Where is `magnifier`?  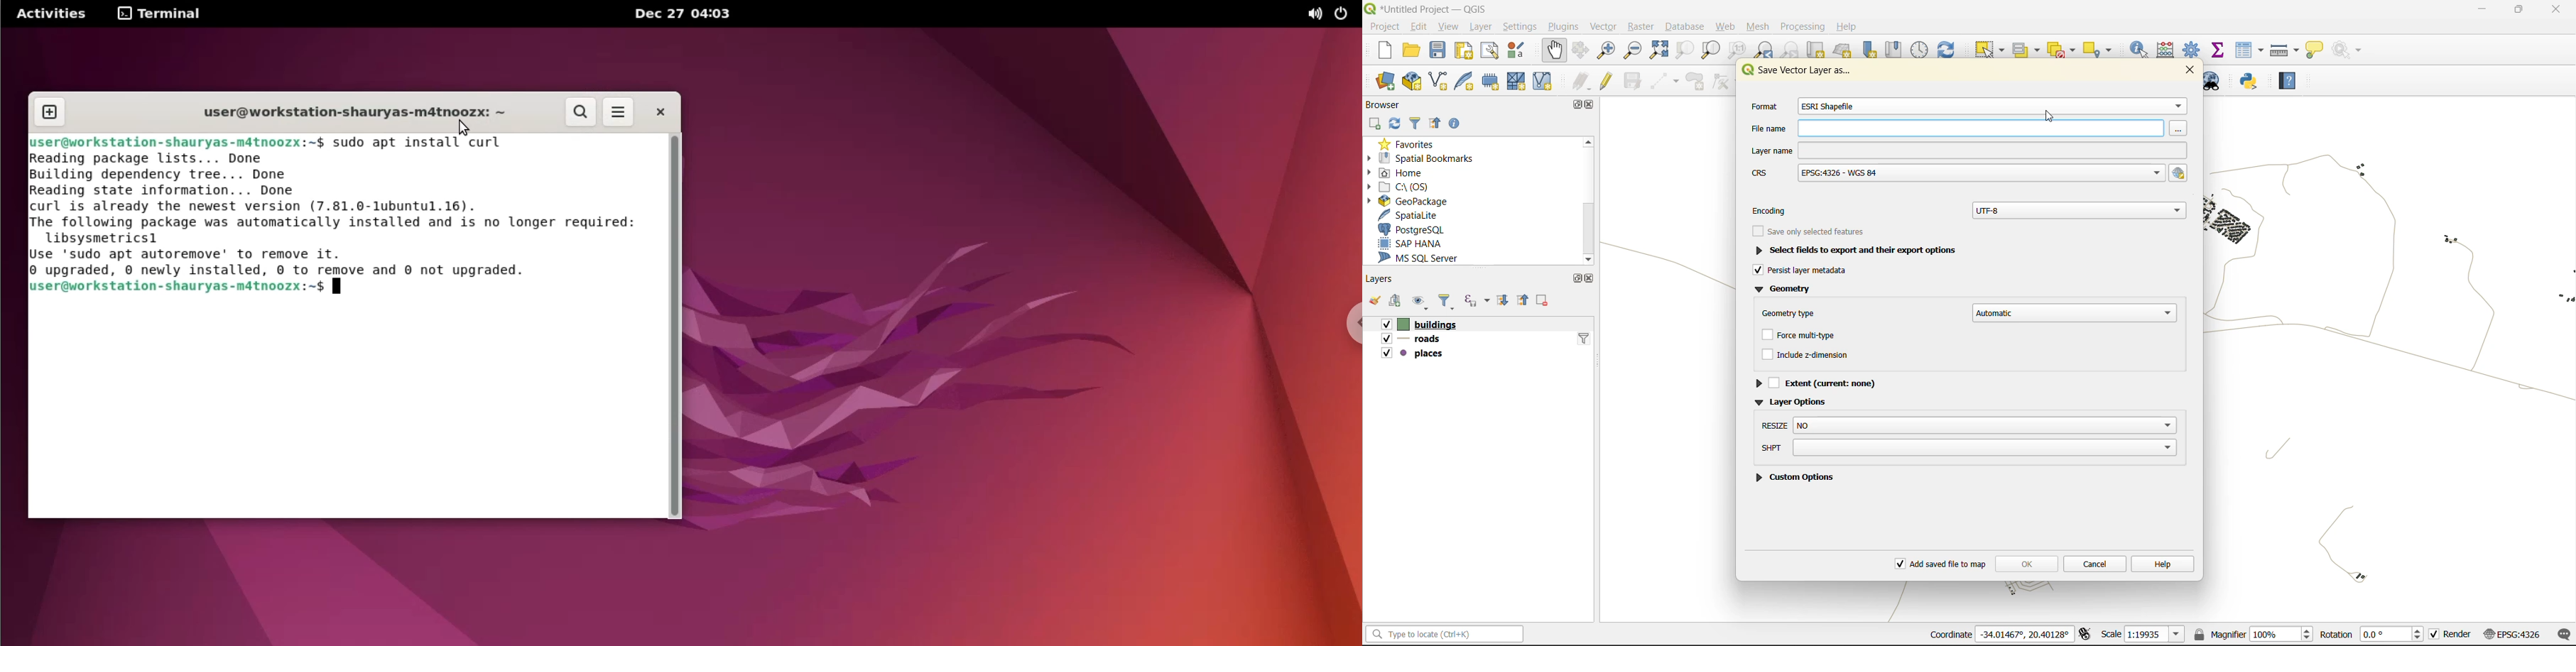 magnifier is located at coordinates (2253, 635).